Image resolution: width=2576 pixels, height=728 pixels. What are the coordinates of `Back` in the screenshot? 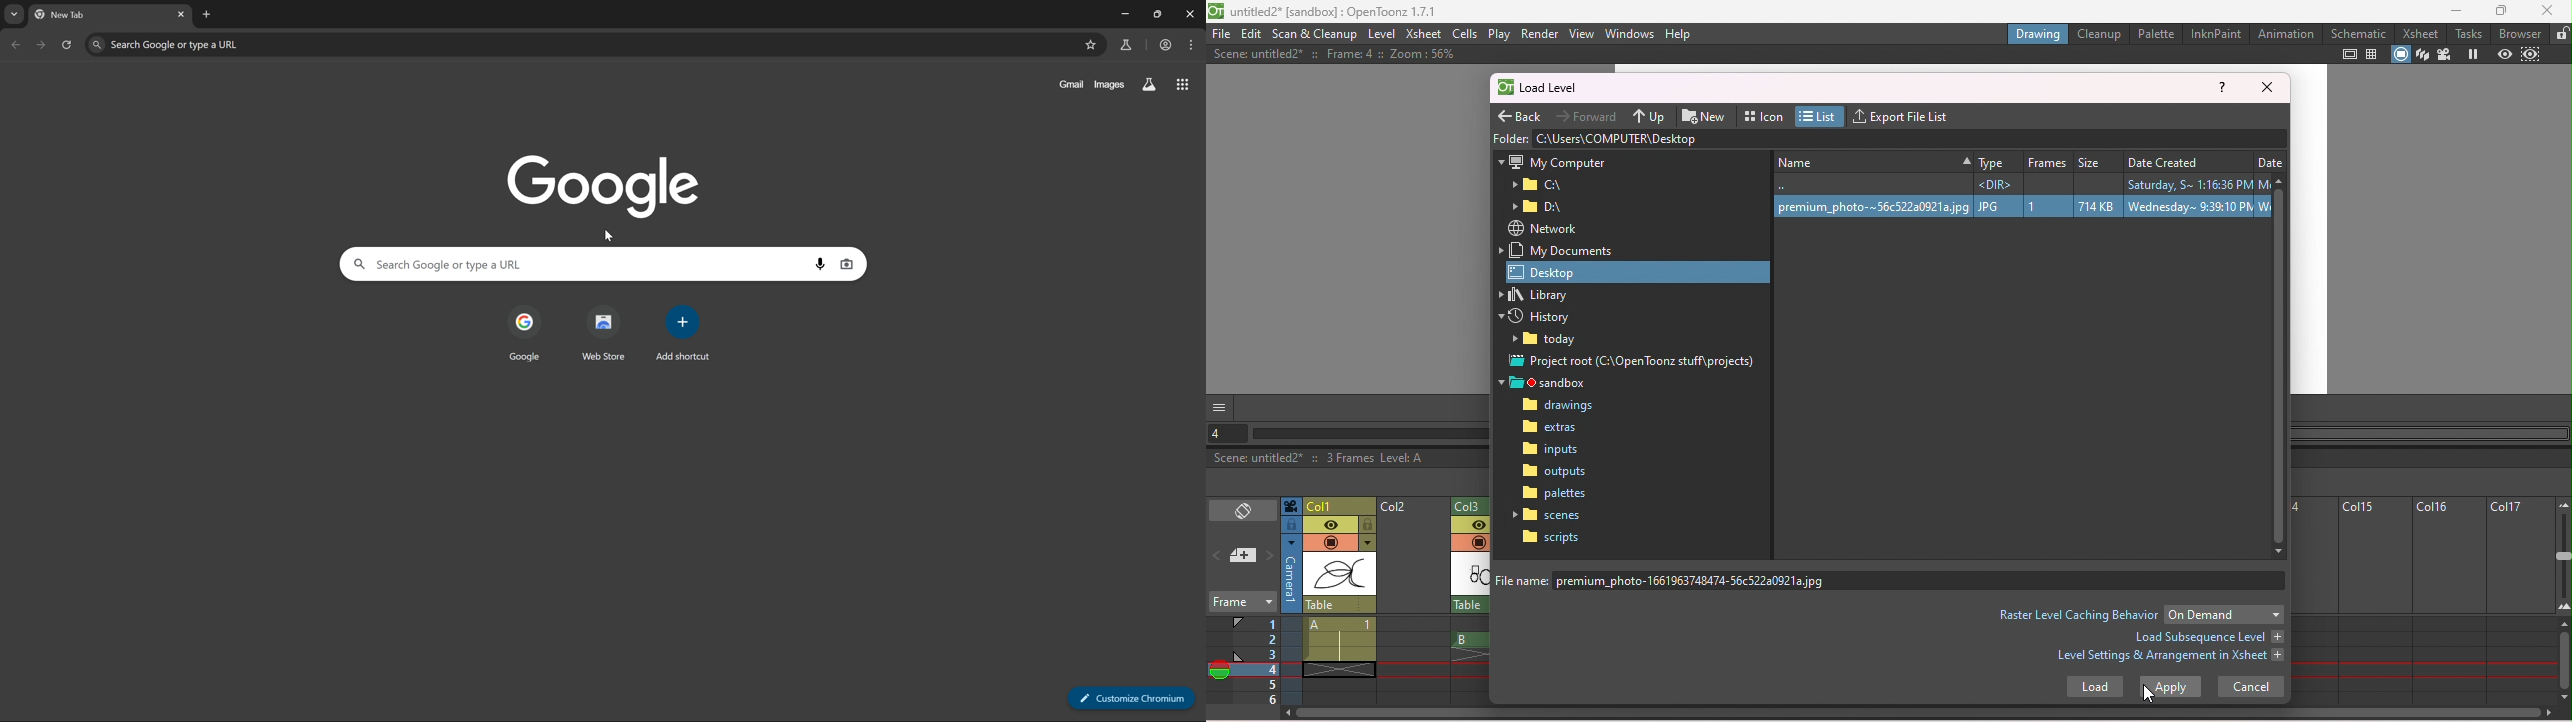 It's located at (1522, 113).